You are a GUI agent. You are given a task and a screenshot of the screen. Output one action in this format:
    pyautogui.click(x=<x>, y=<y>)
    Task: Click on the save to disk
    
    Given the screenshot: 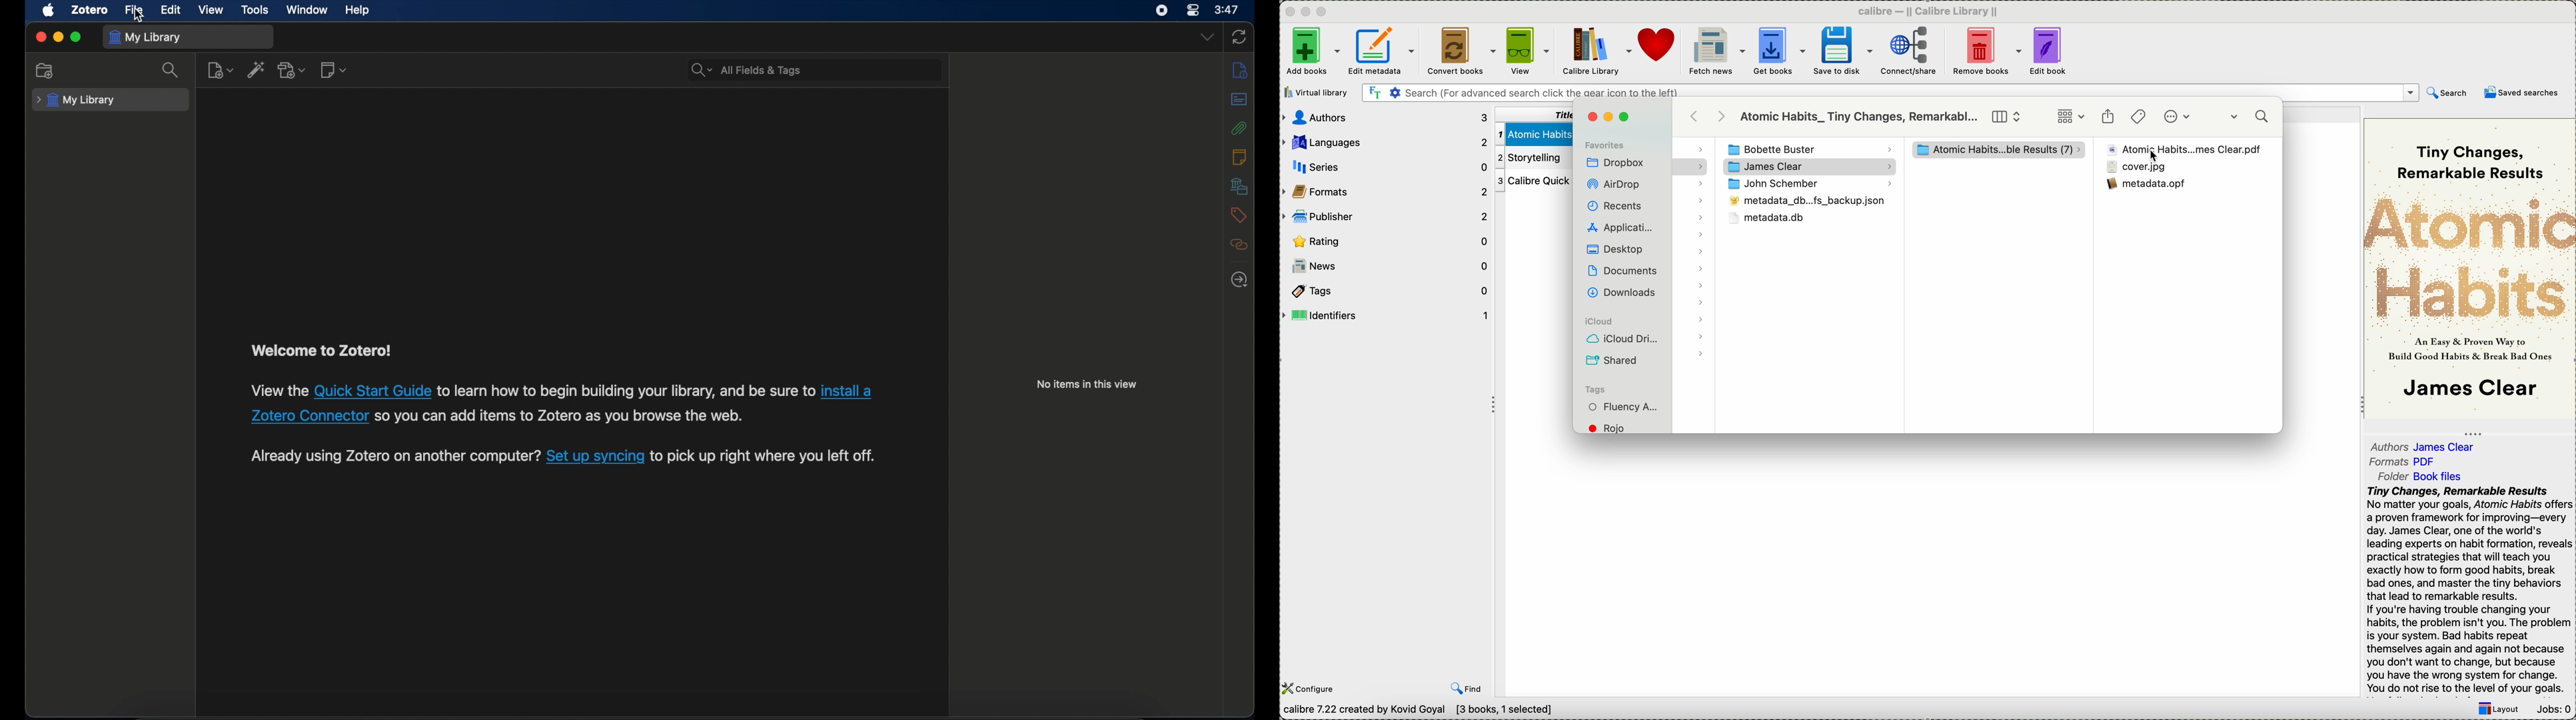 What is the action you would take?
    pyautogui.click(x=1843, y=51)
    